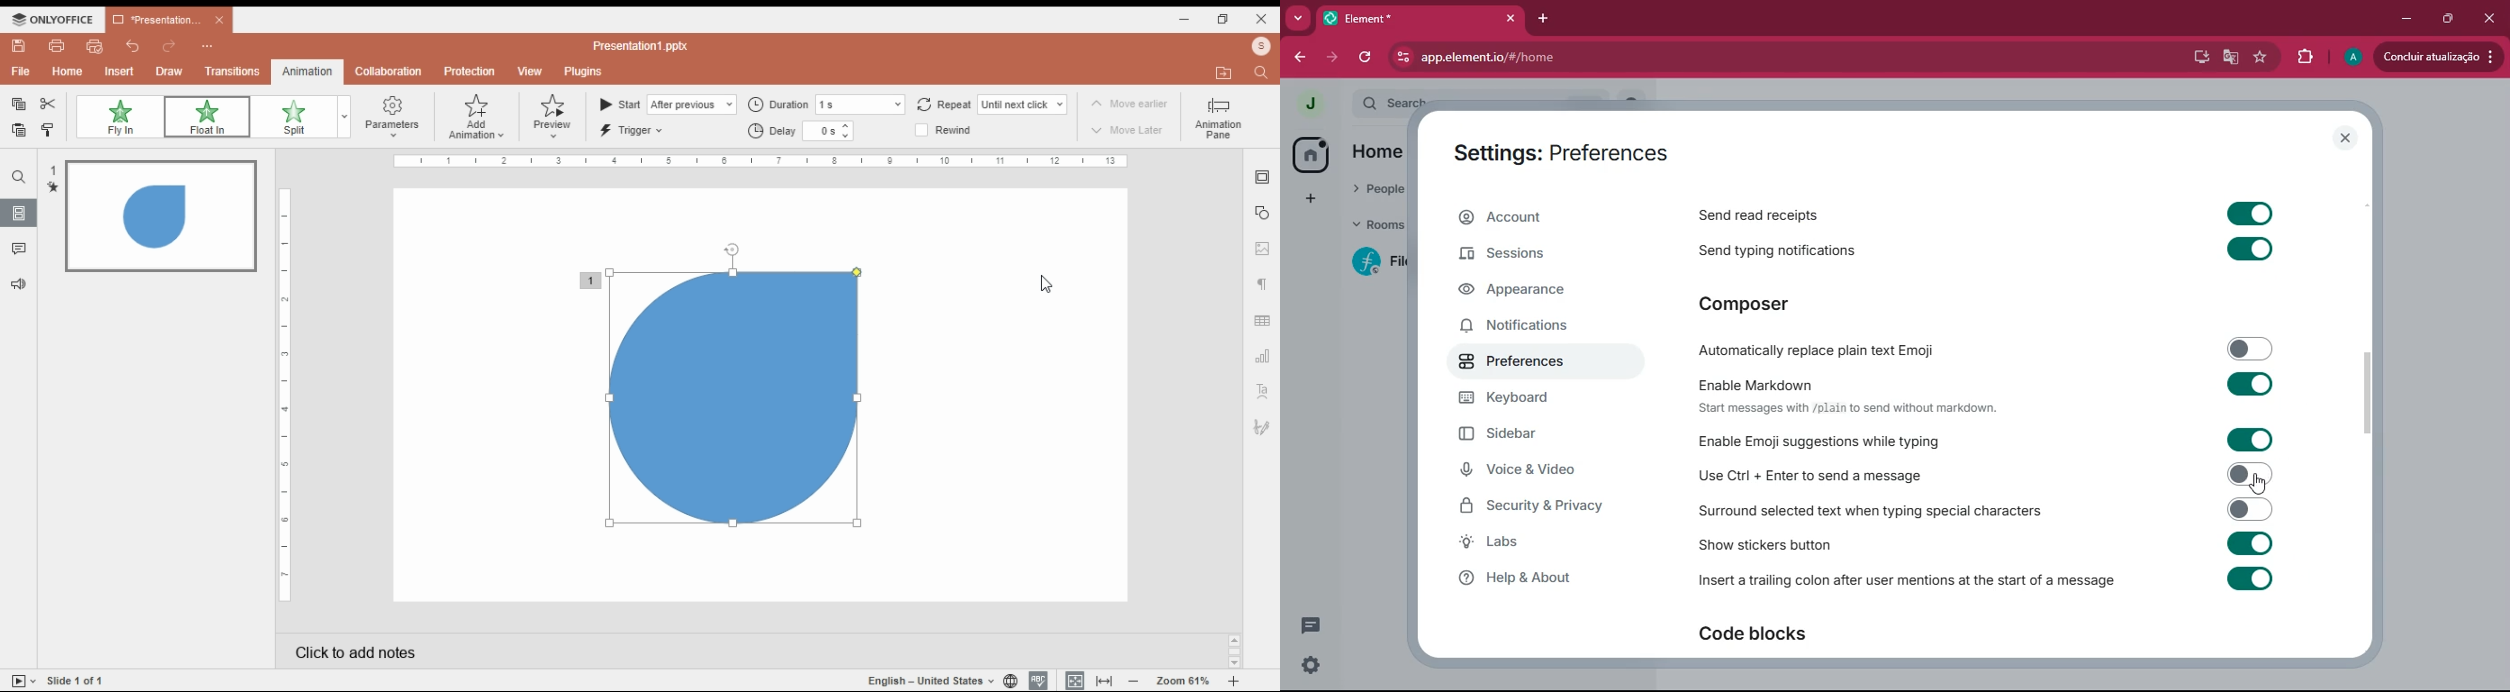  I want to click on keyboard, so click(1530, 401).